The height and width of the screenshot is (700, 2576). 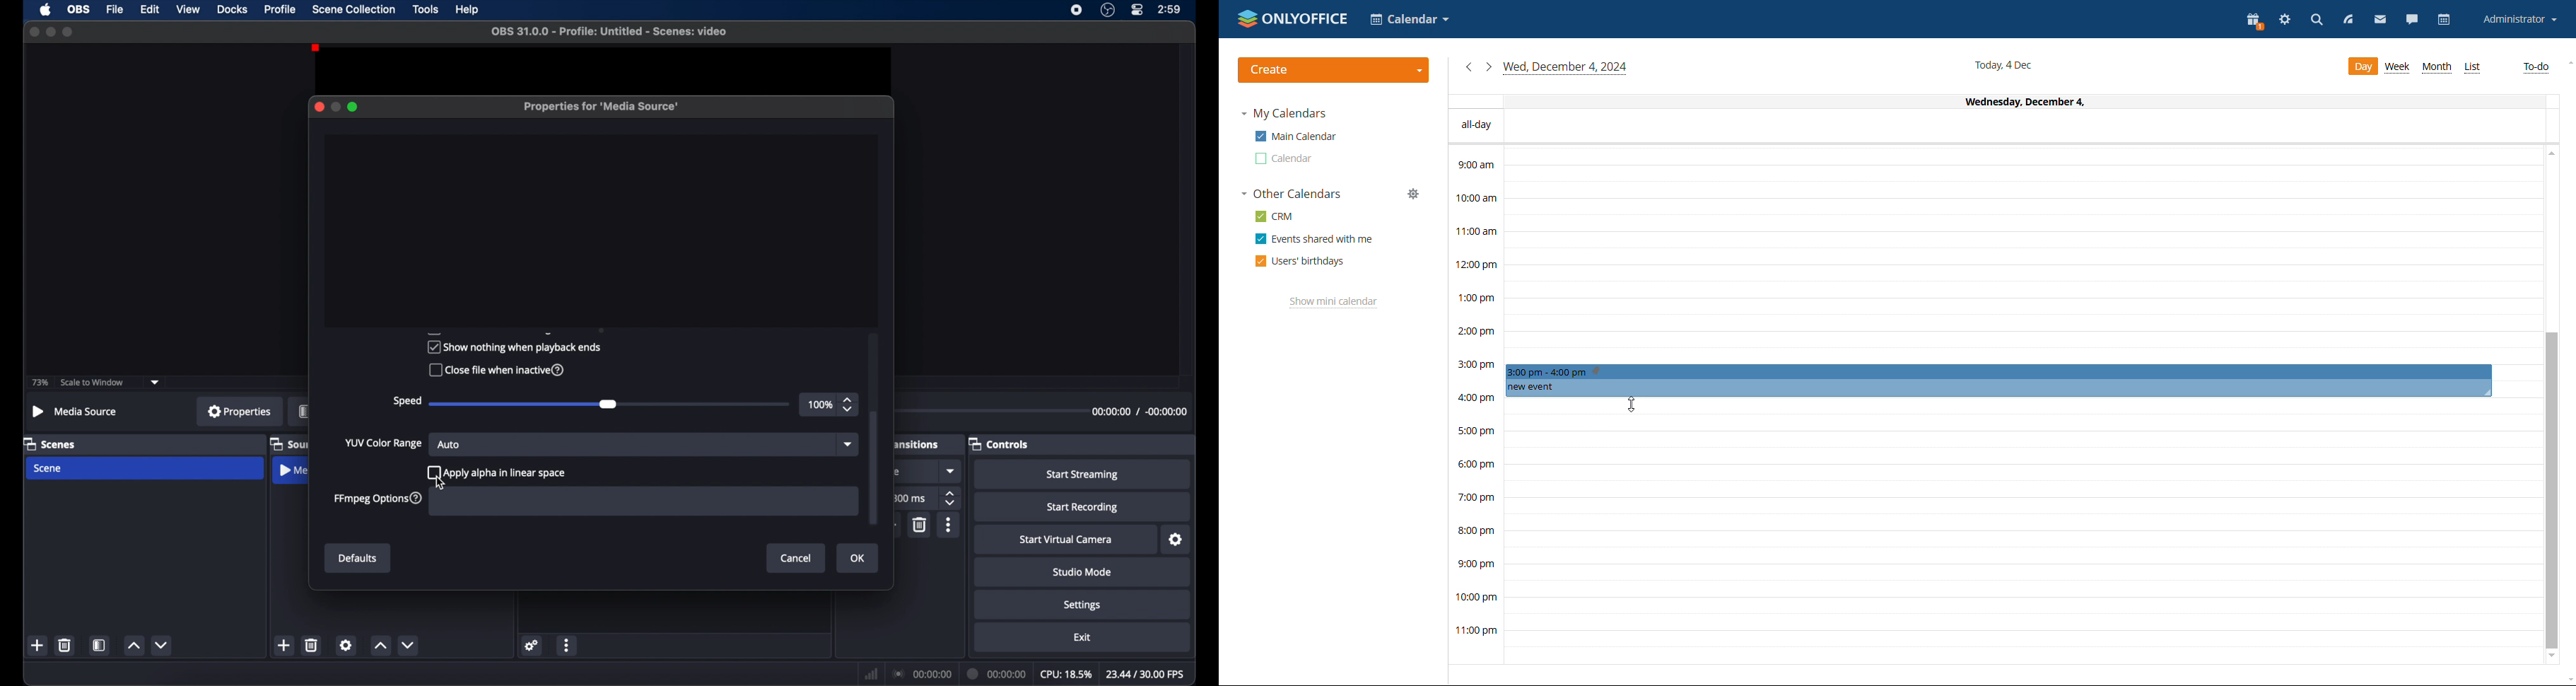 What do you see at coordinates (335, 107) in the screenshot?
I see `minimize` at bounding box center [335, 107].